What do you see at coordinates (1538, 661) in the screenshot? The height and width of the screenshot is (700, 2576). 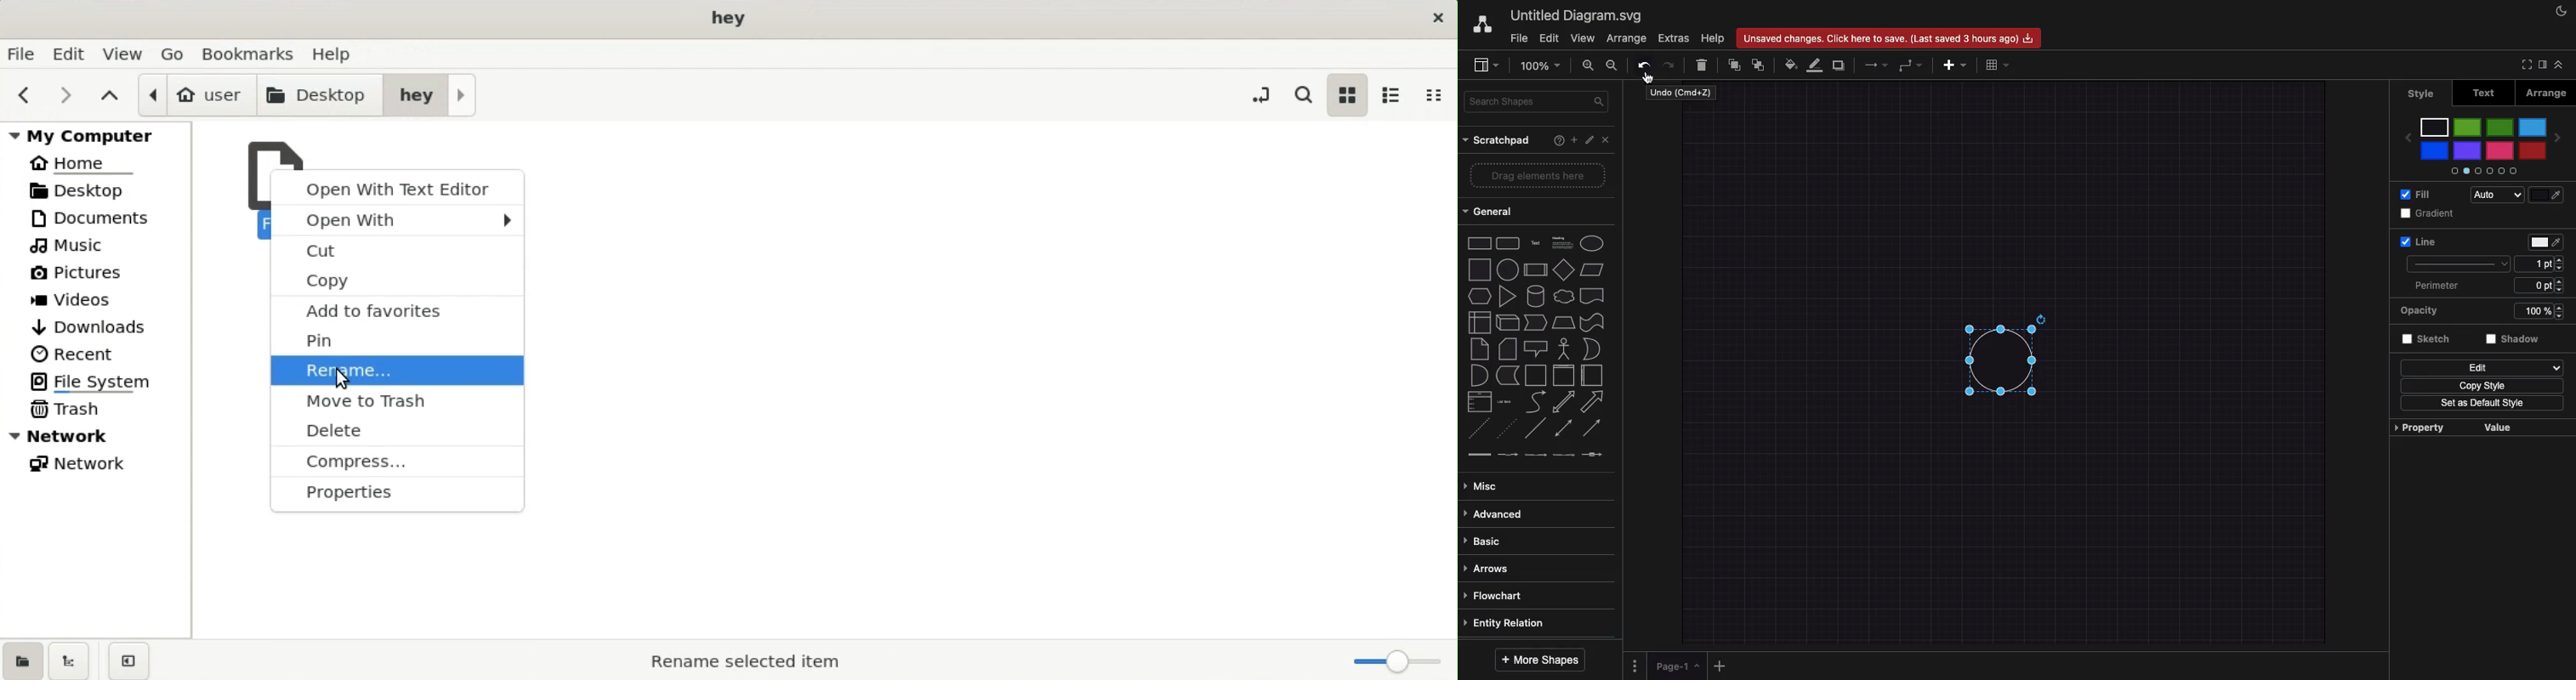 I see `More shapes` at bounding box center [1538, 661].